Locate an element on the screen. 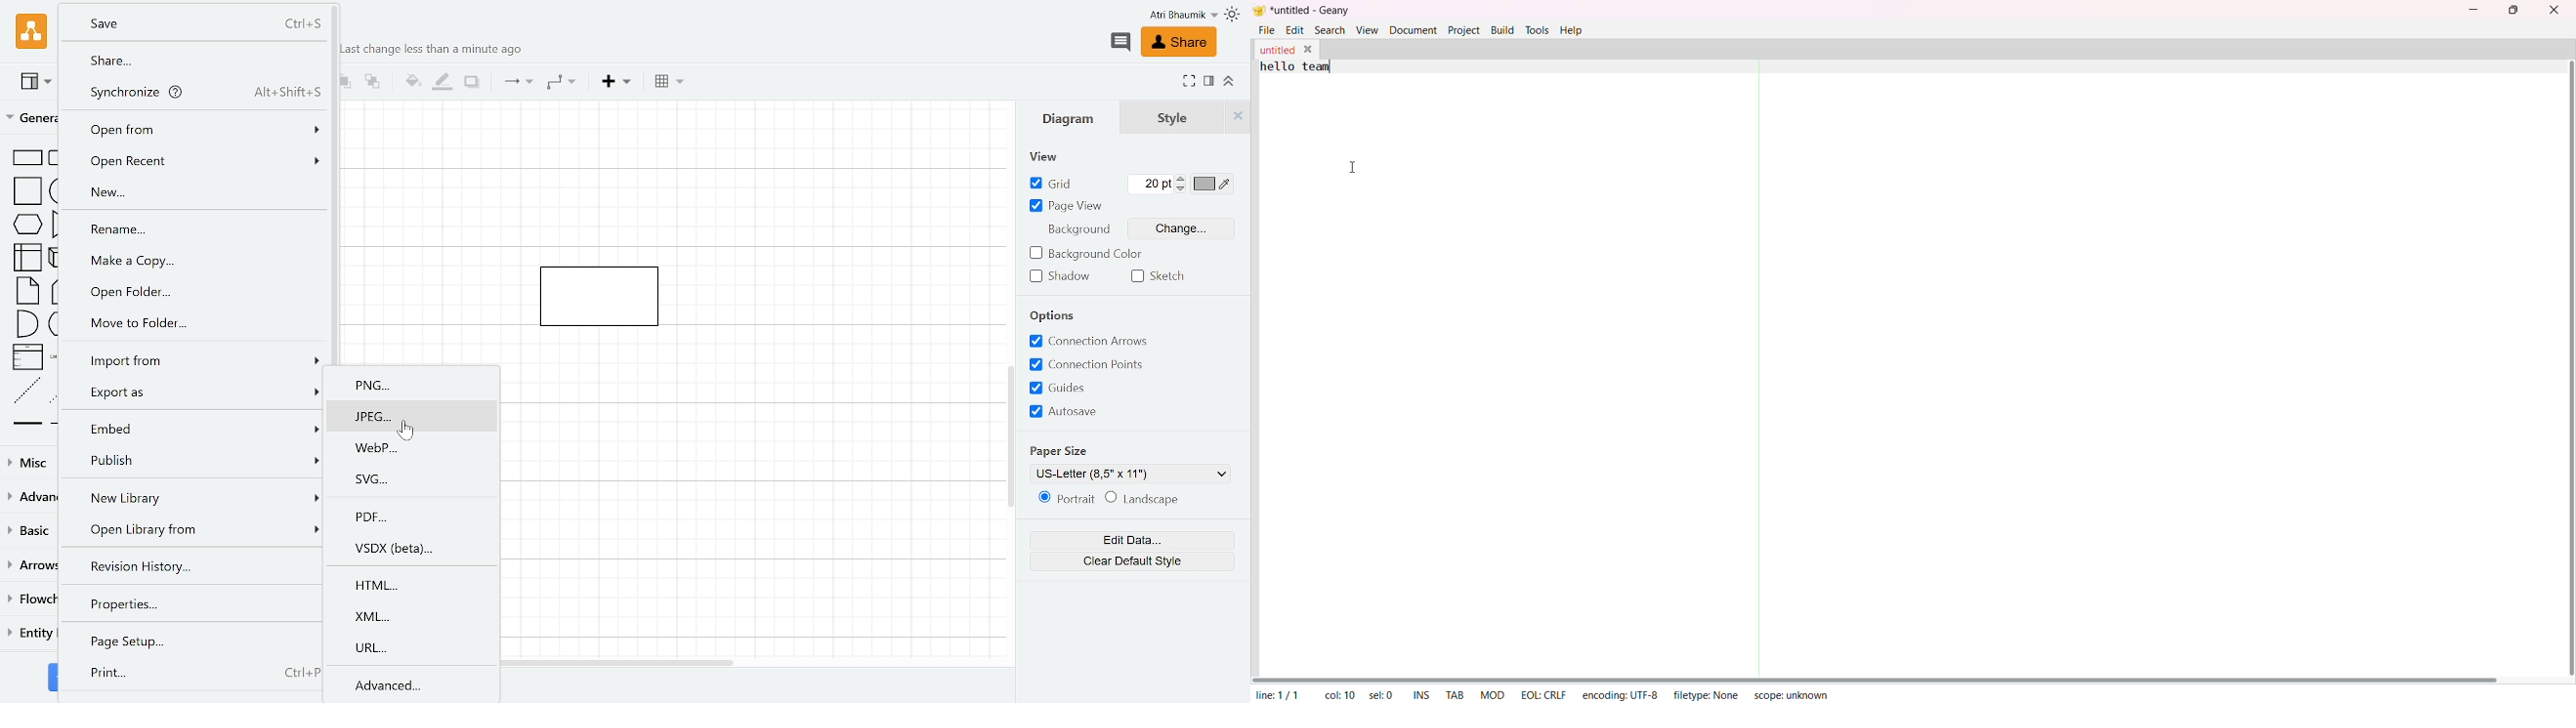 The height and width of the screenshot is (728, 2576). Properties is located at coordinates (195, 603).